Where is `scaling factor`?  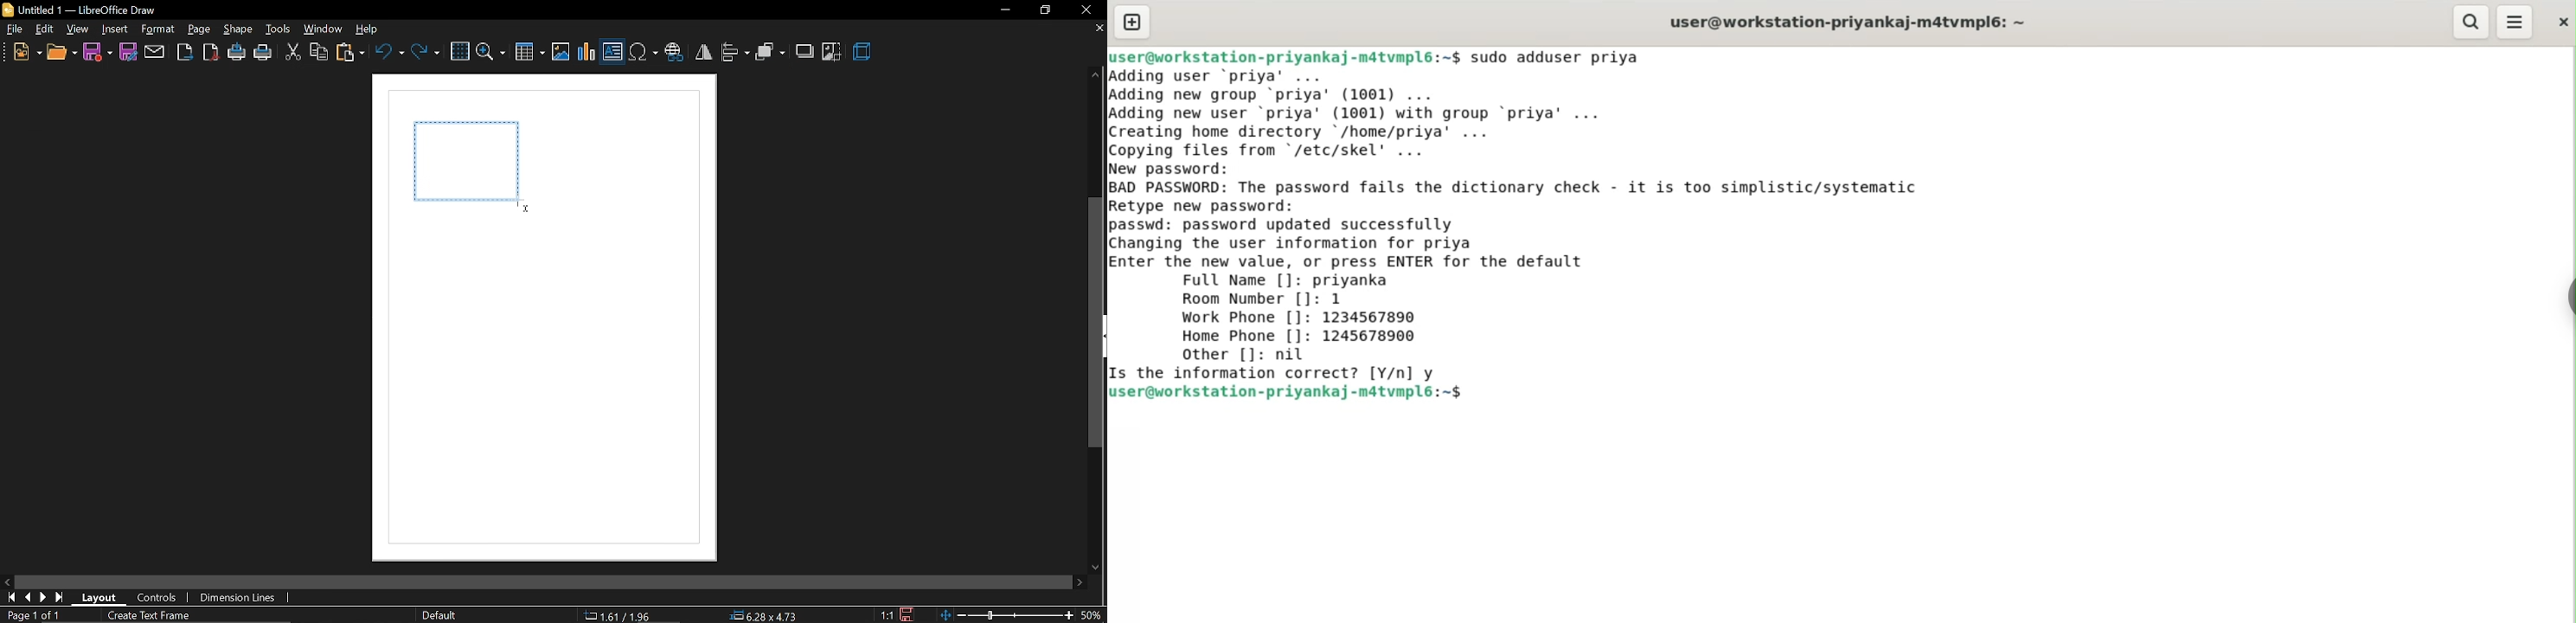 scaling factor is located at coordinates (888, 615).